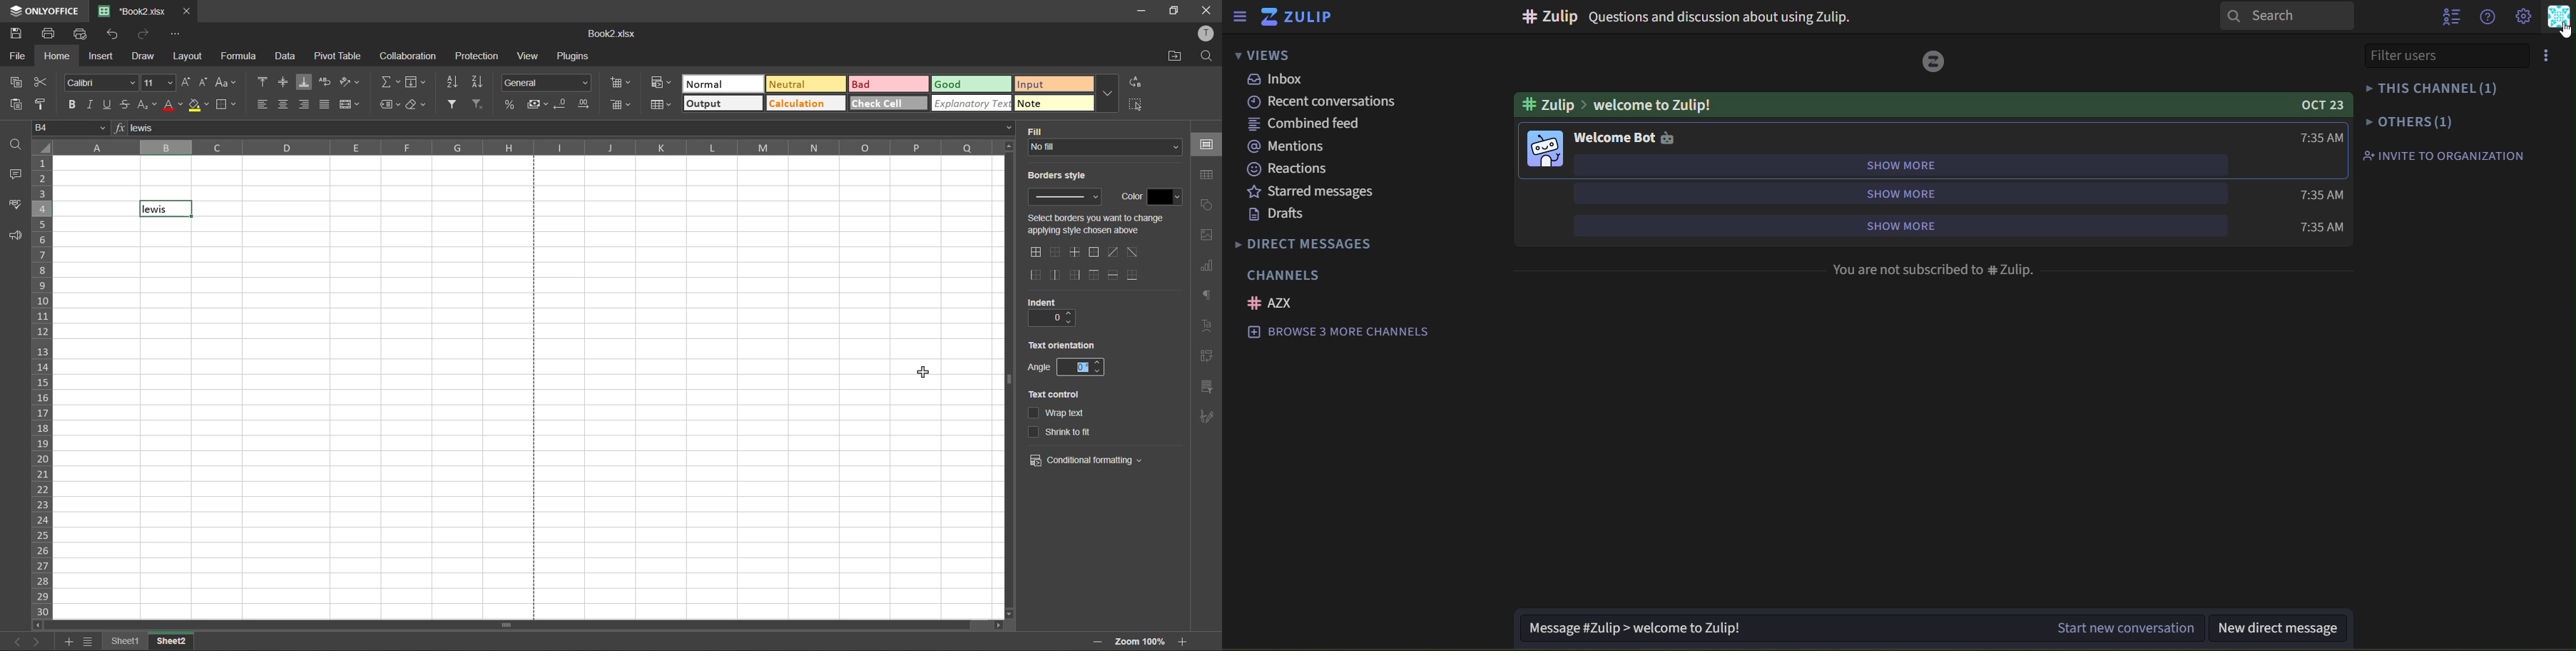 The width and height of the screenshot is (2576, 672). Describe the element at coordinates (1073, 323) in the screenshot. I see `decrease indent` at that location.